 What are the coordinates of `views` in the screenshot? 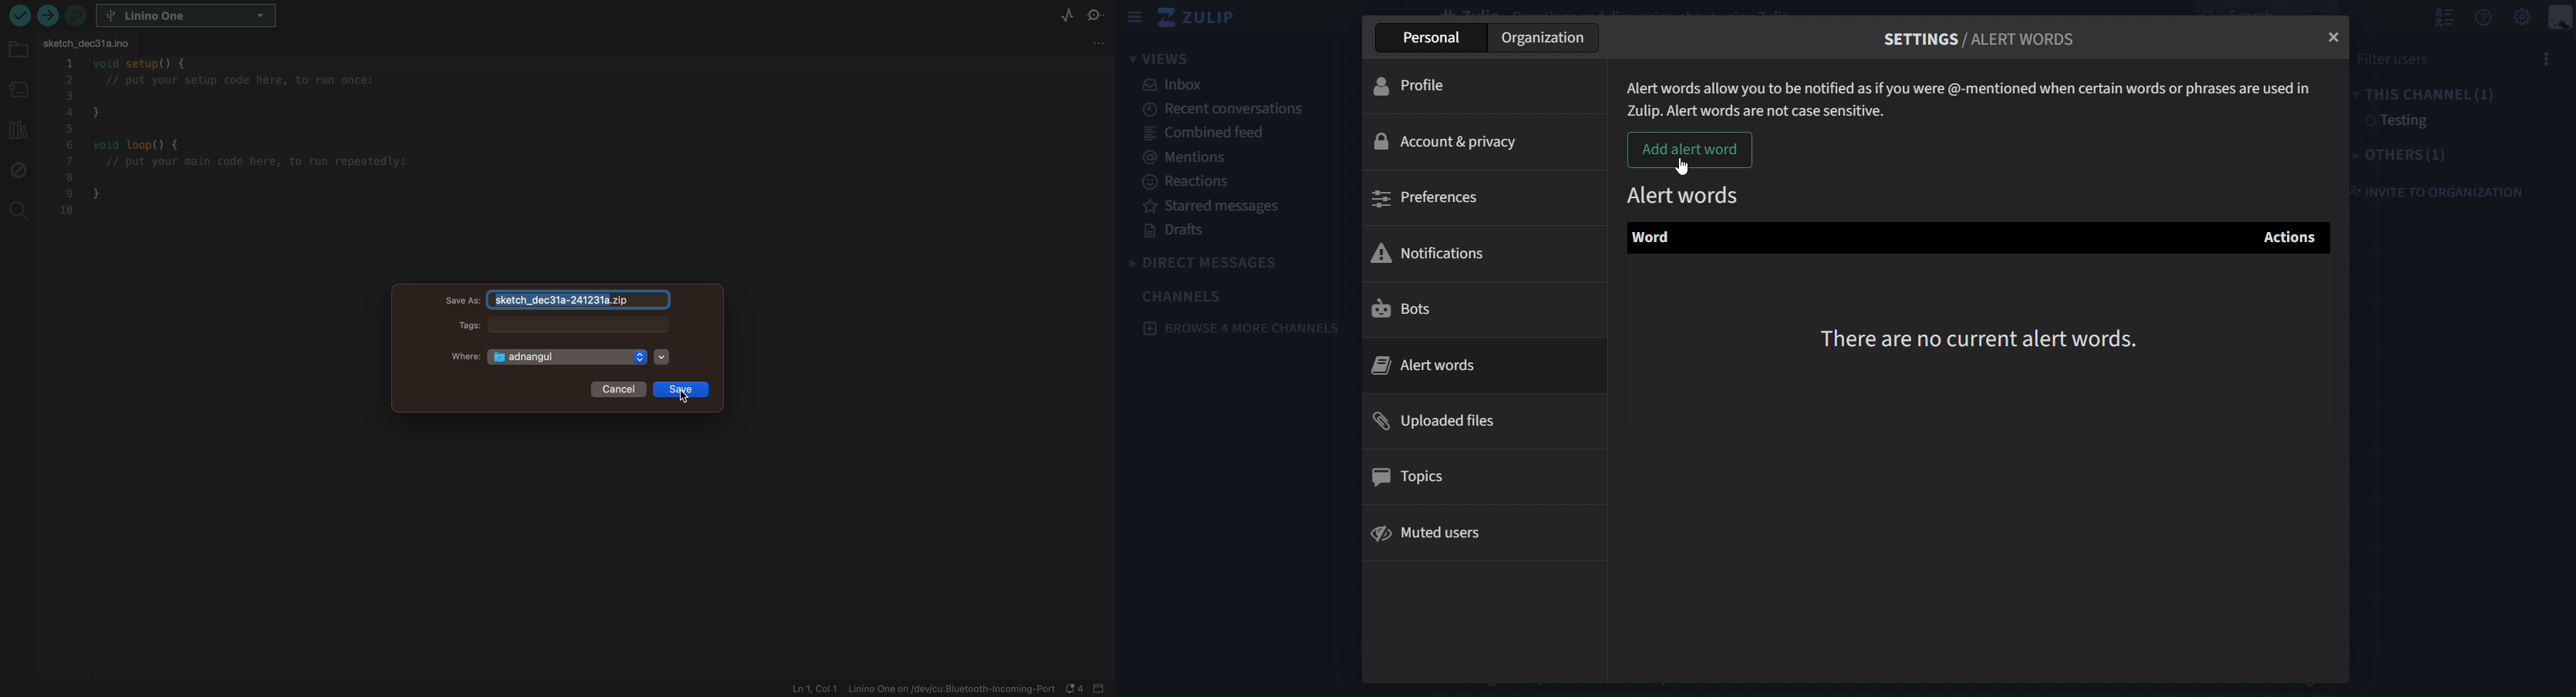 It's located at (1169, 59).